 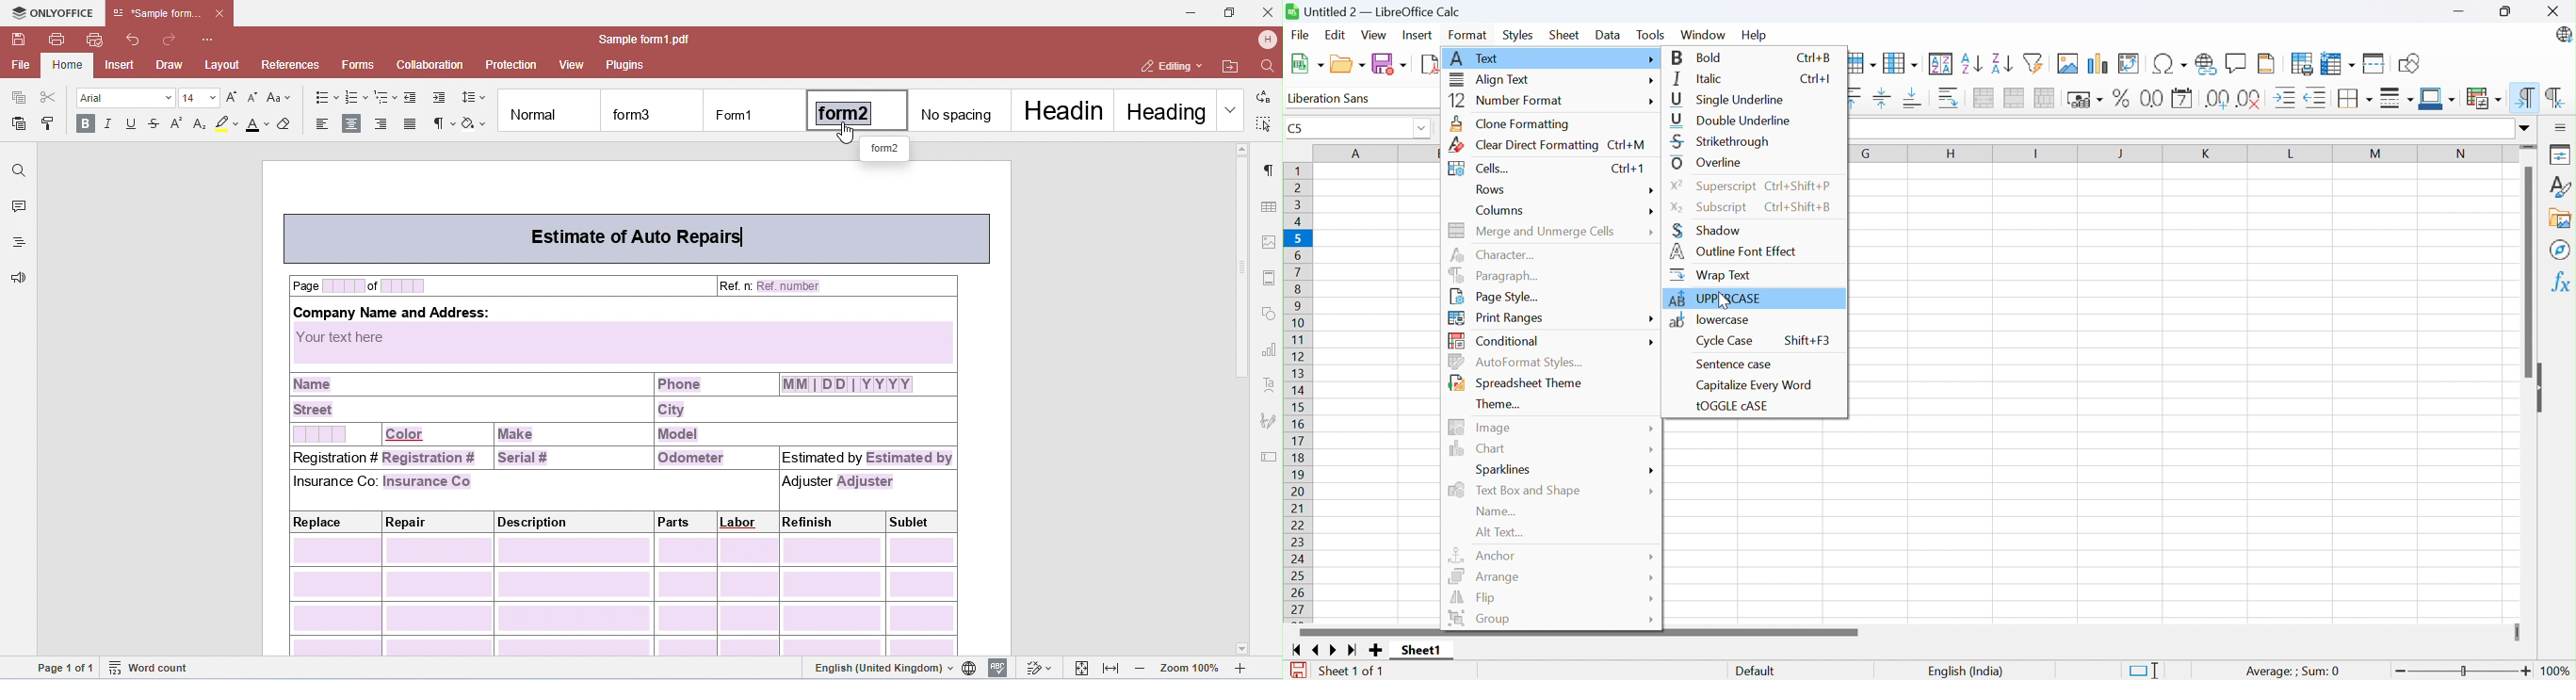 What do you see at coordinates (2206, 64) in the screenshot?
I see `Insert hyperlink` at bounding box center [2206, 64].